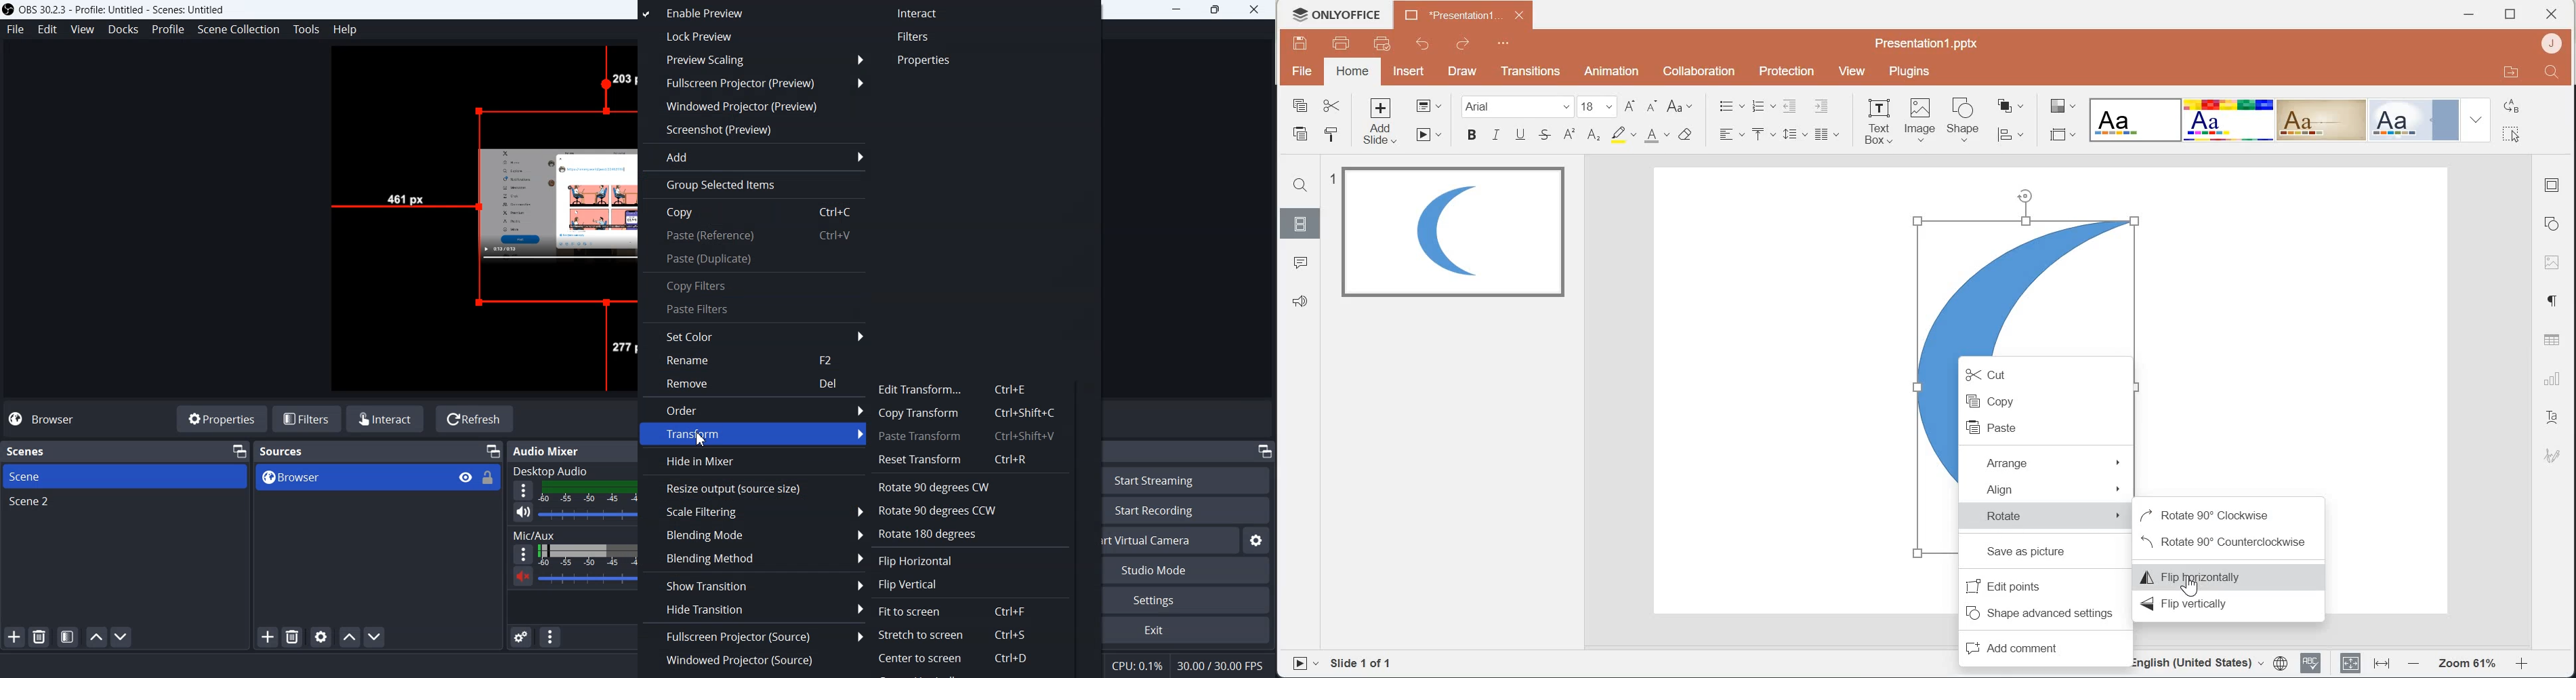 Image resolution: width=2576 pixels, height=700 pixels. I want to click on Minimize, so click(492, 452).